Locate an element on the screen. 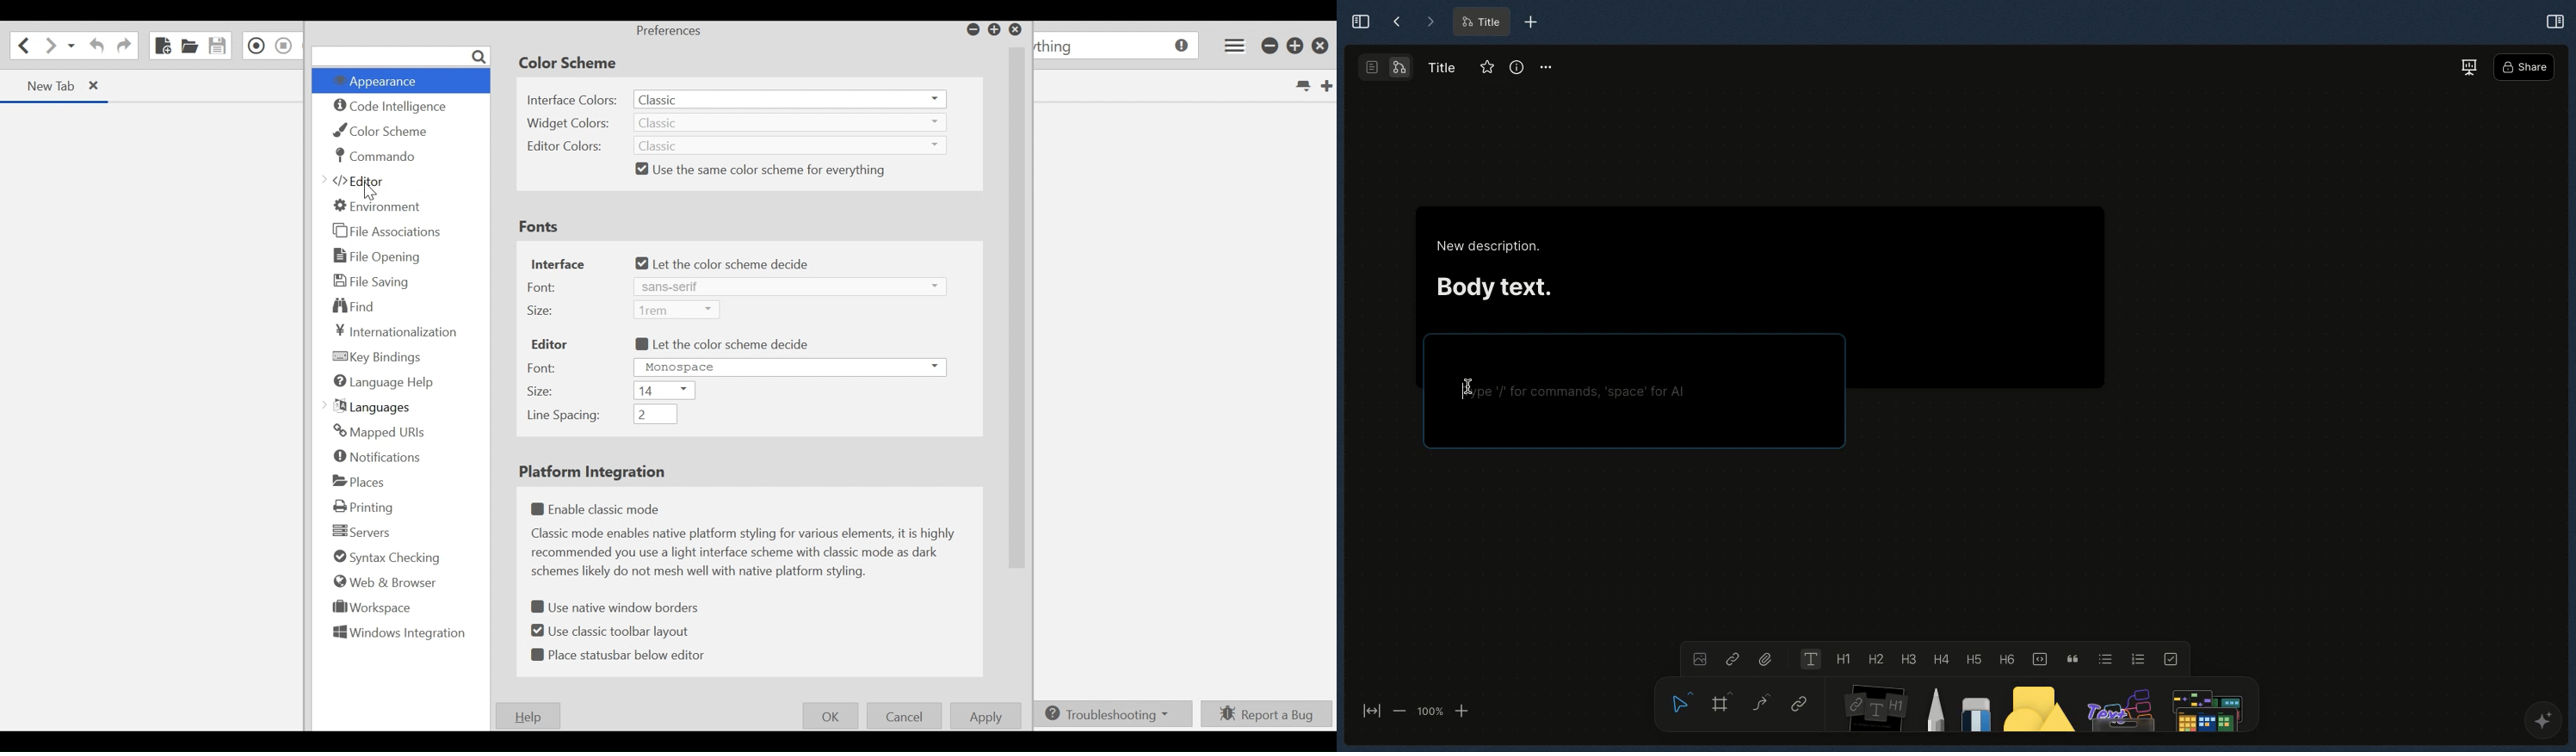 Image resolution: width=2576 pixels, height=756 pixels. cursor is located at coordinates (1467, 385).